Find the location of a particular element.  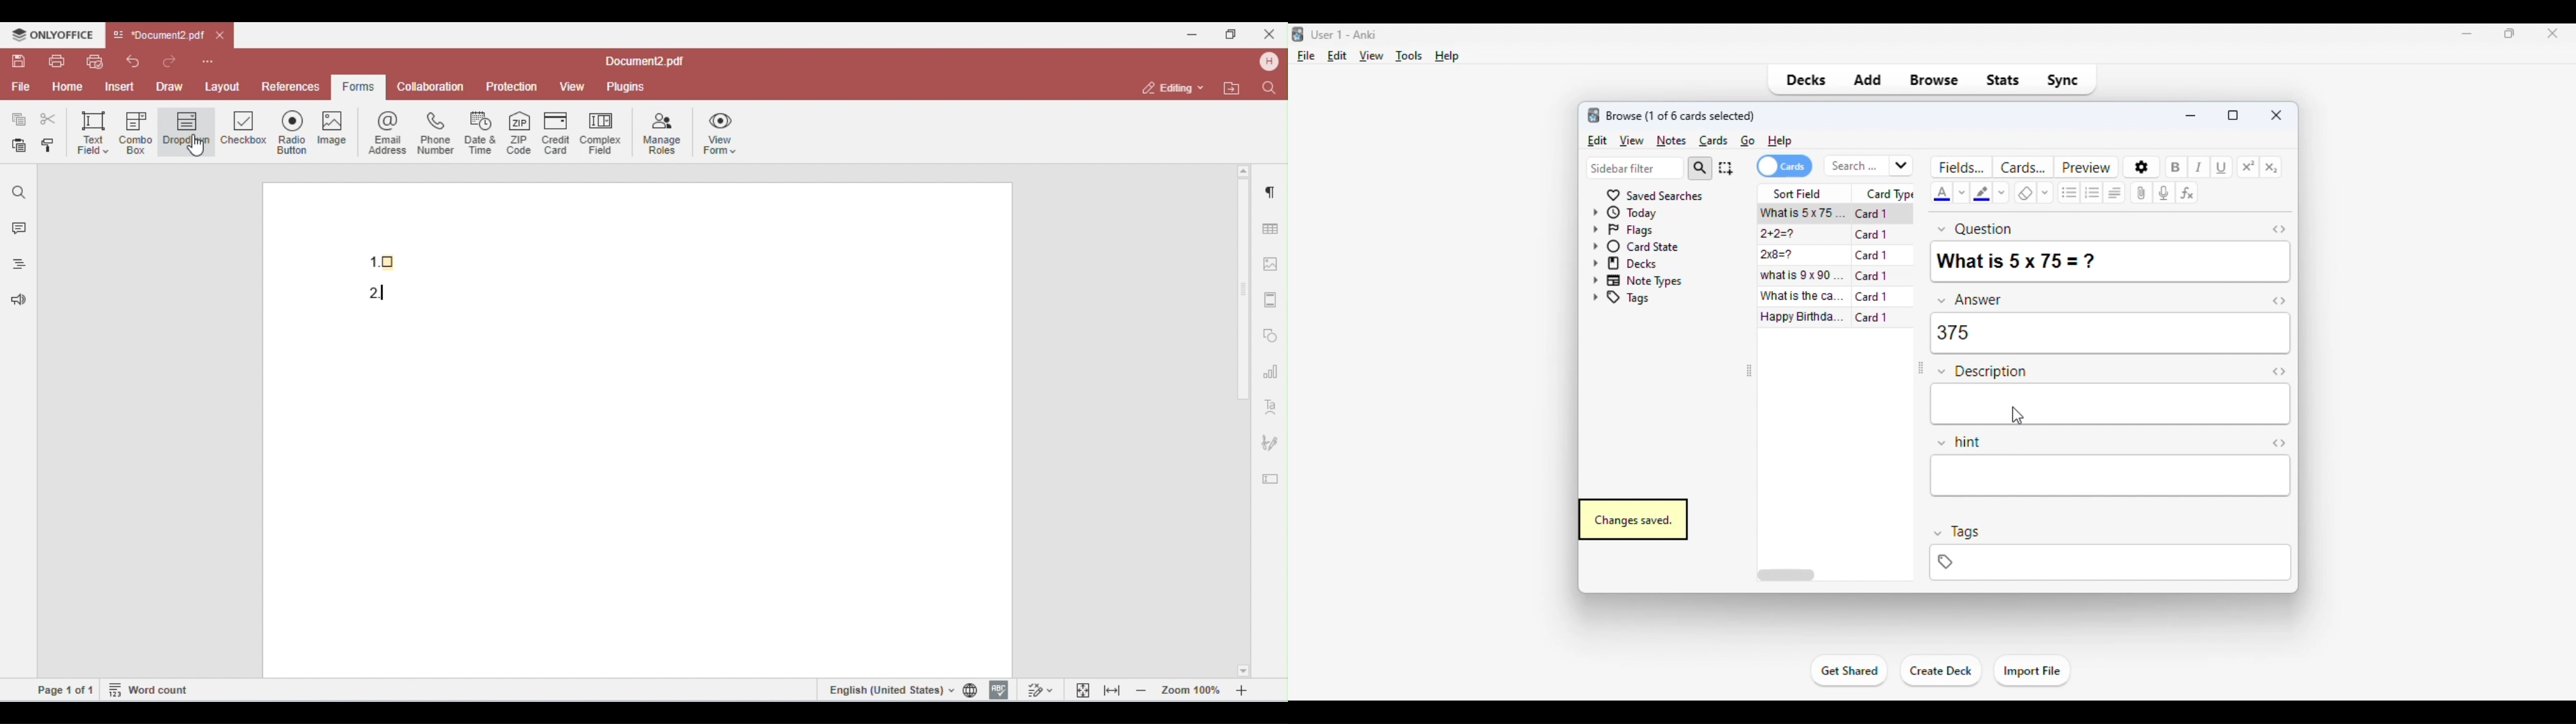

answer is located at coordinates (1971, 299).